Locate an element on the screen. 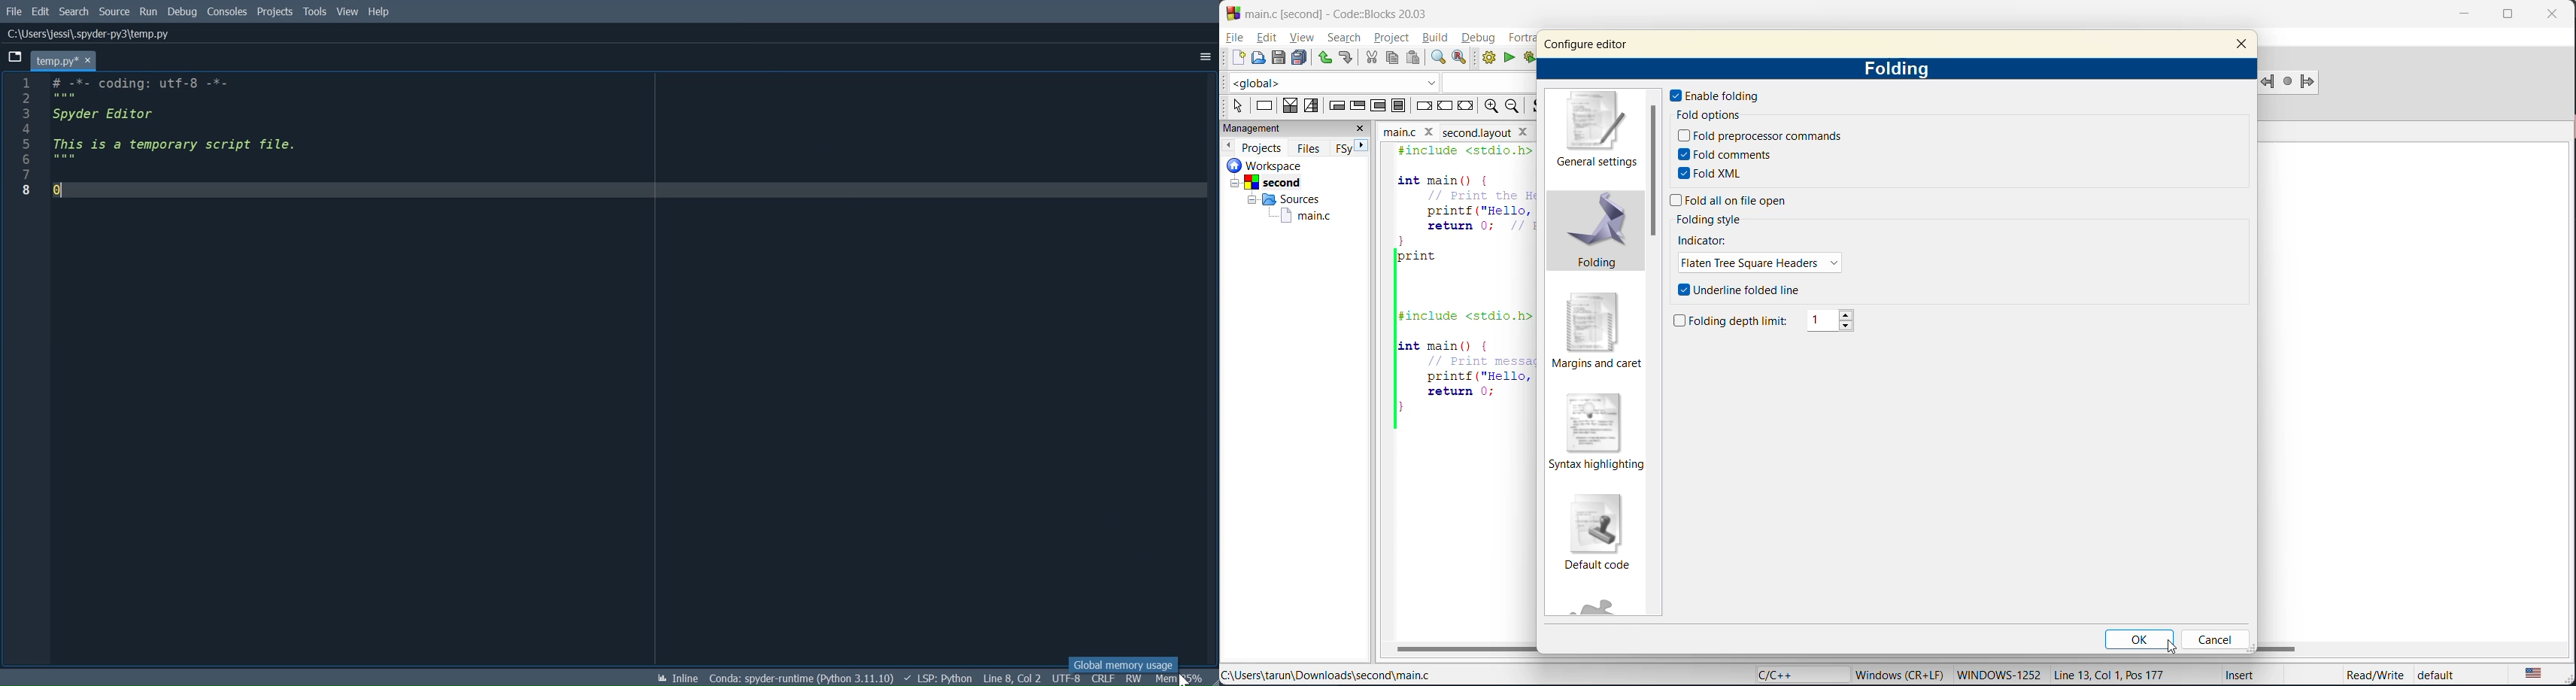 Image resolution: width=2576 pixels, height=700 pixels. maximize is located at coordinates (2506, 17).